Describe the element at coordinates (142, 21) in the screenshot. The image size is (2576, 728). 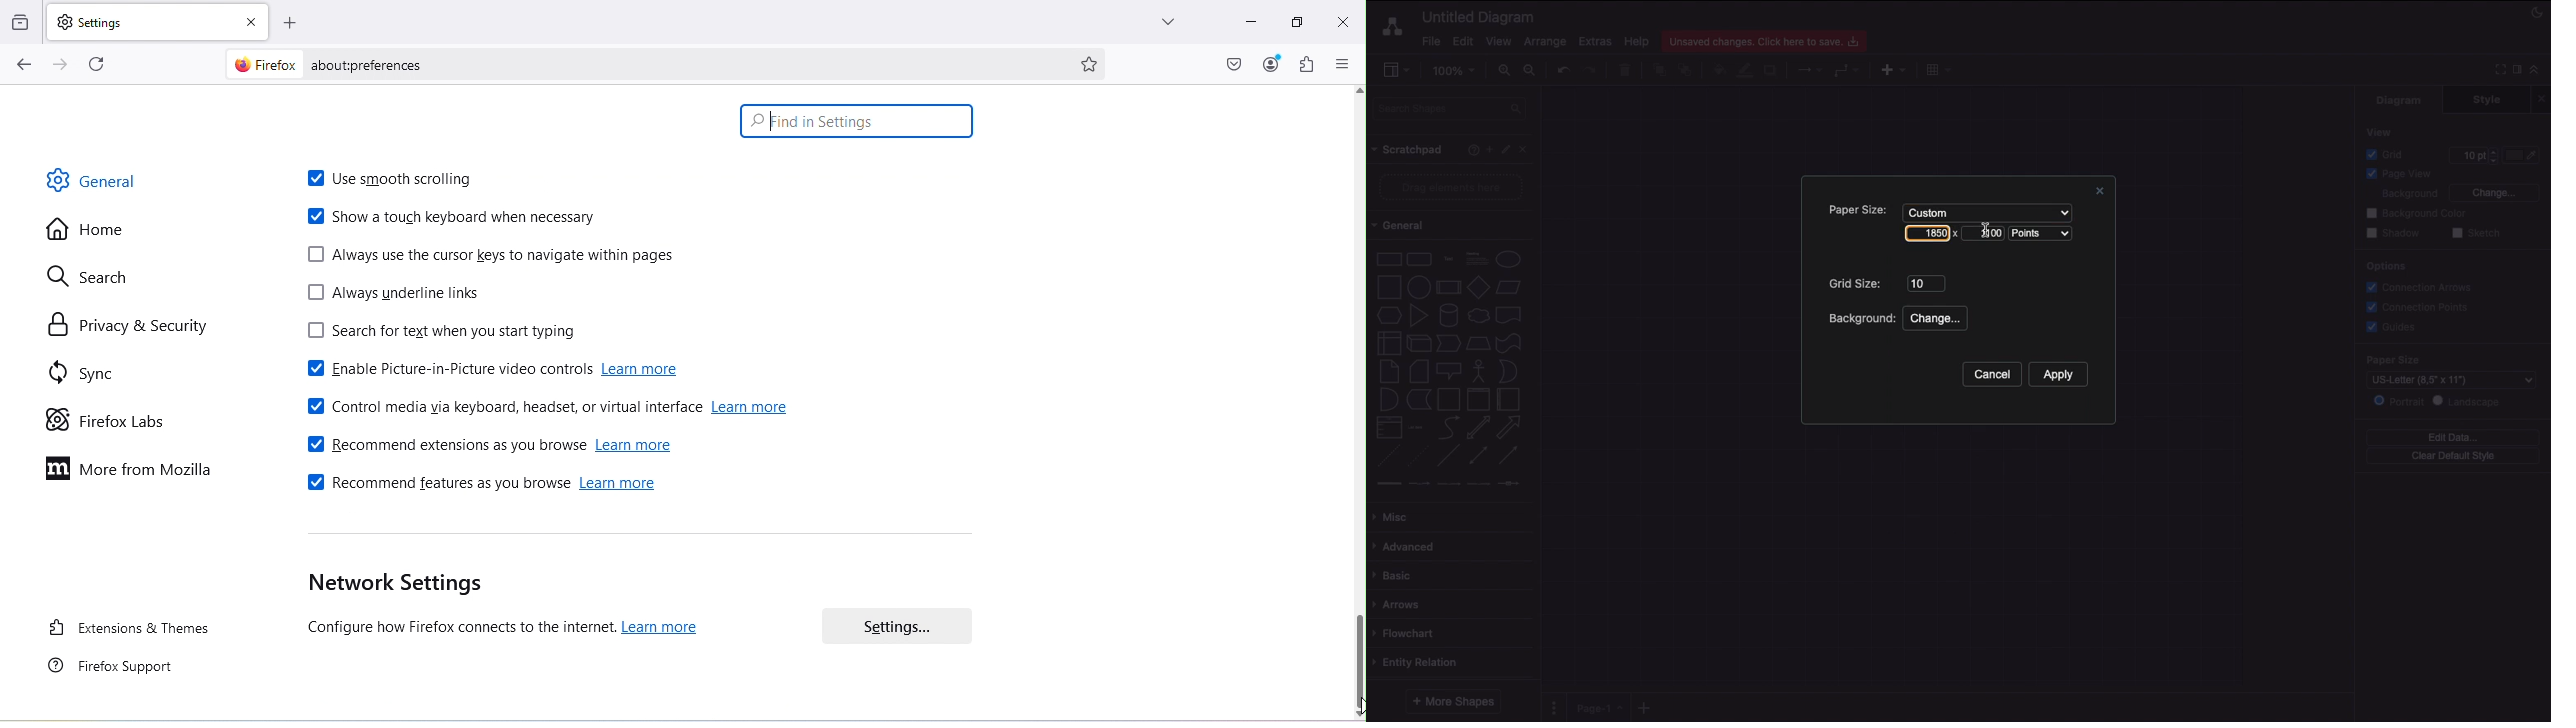
I see `New tab` at that location.